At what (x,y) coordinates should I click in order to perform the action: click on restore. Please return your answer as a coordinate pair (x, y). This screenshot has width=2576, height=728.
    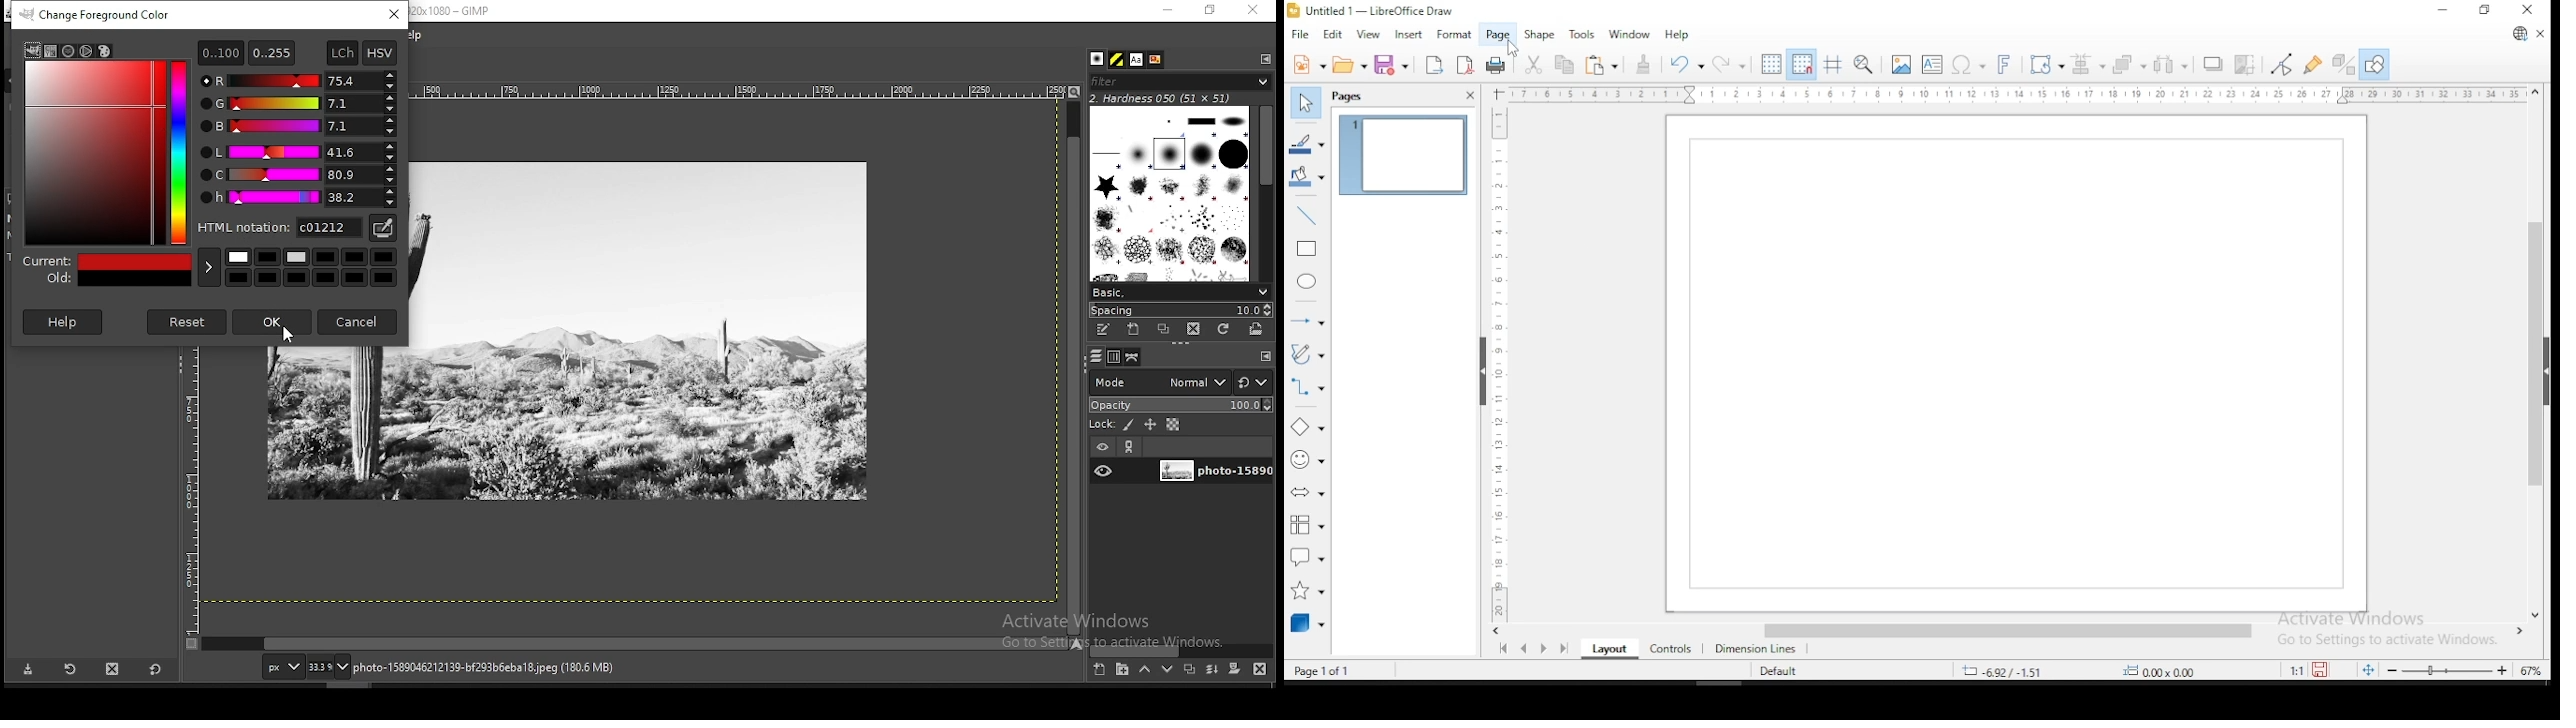
    Looking at the image, I should click on (2482, 11).